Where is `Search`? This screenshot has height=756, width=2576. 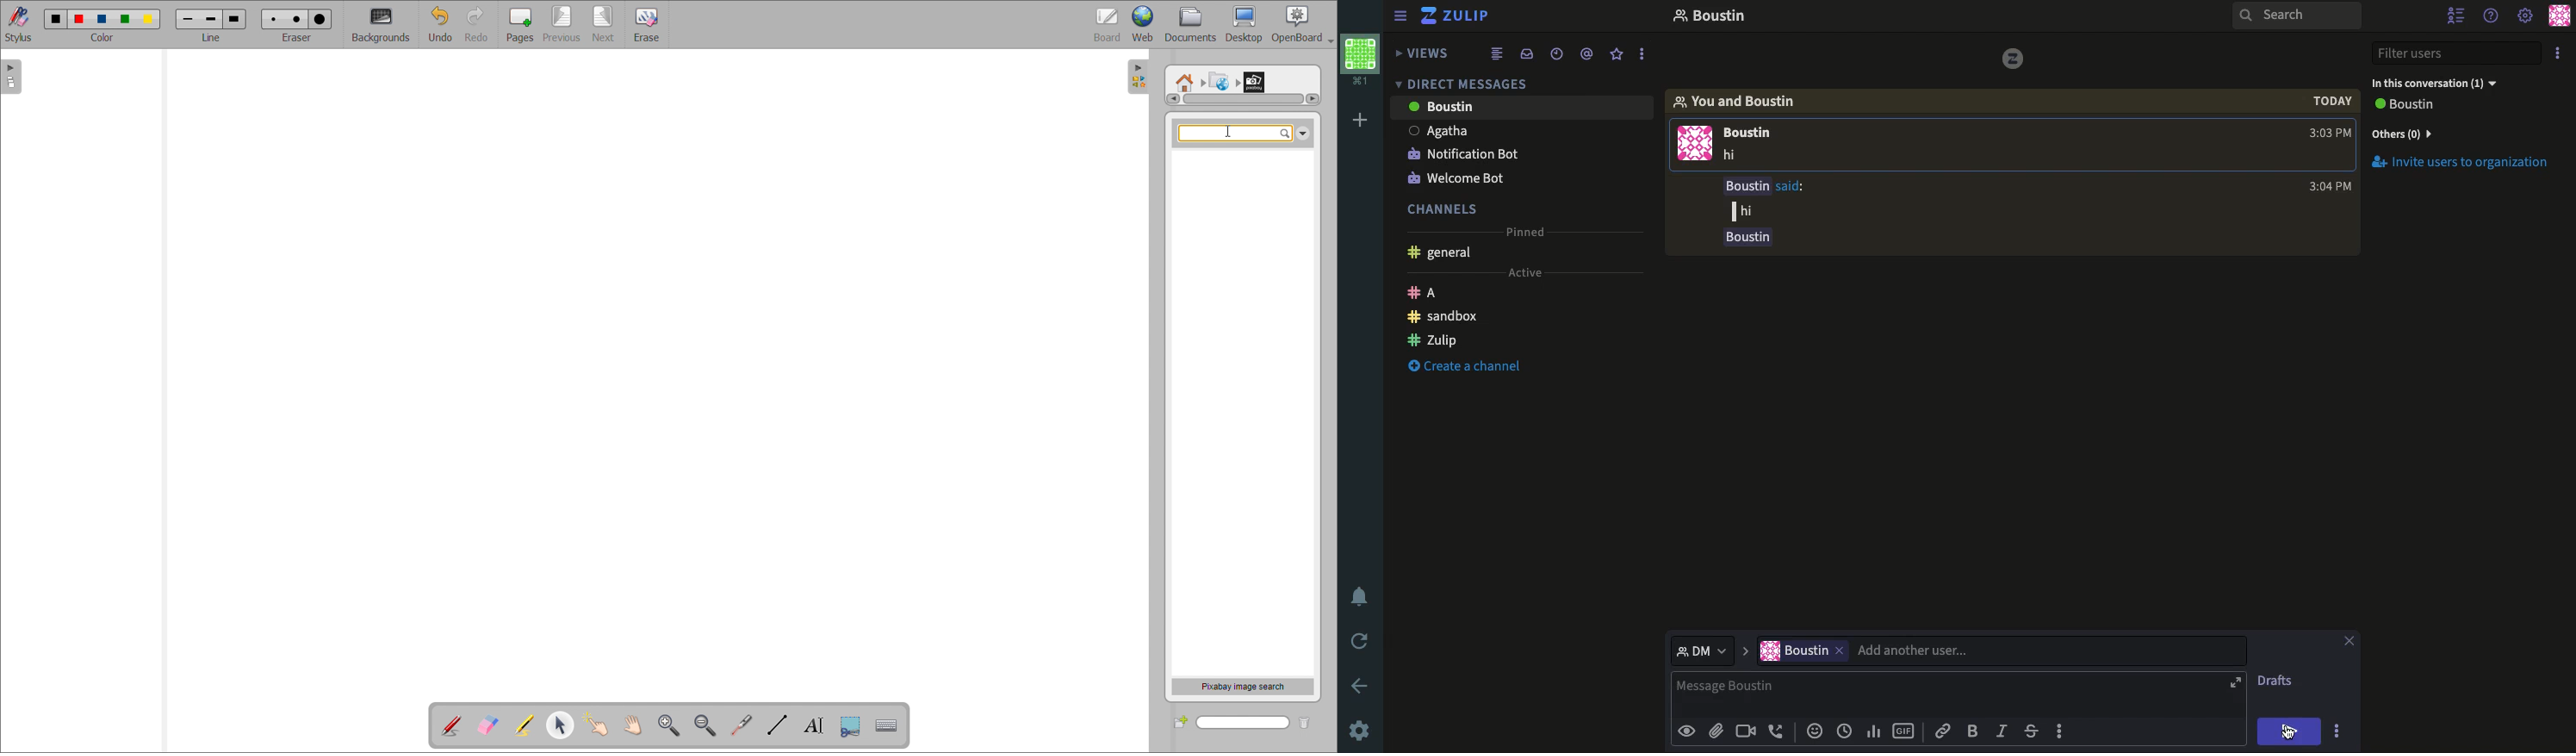
Search is located at coordinates (2296, 17).